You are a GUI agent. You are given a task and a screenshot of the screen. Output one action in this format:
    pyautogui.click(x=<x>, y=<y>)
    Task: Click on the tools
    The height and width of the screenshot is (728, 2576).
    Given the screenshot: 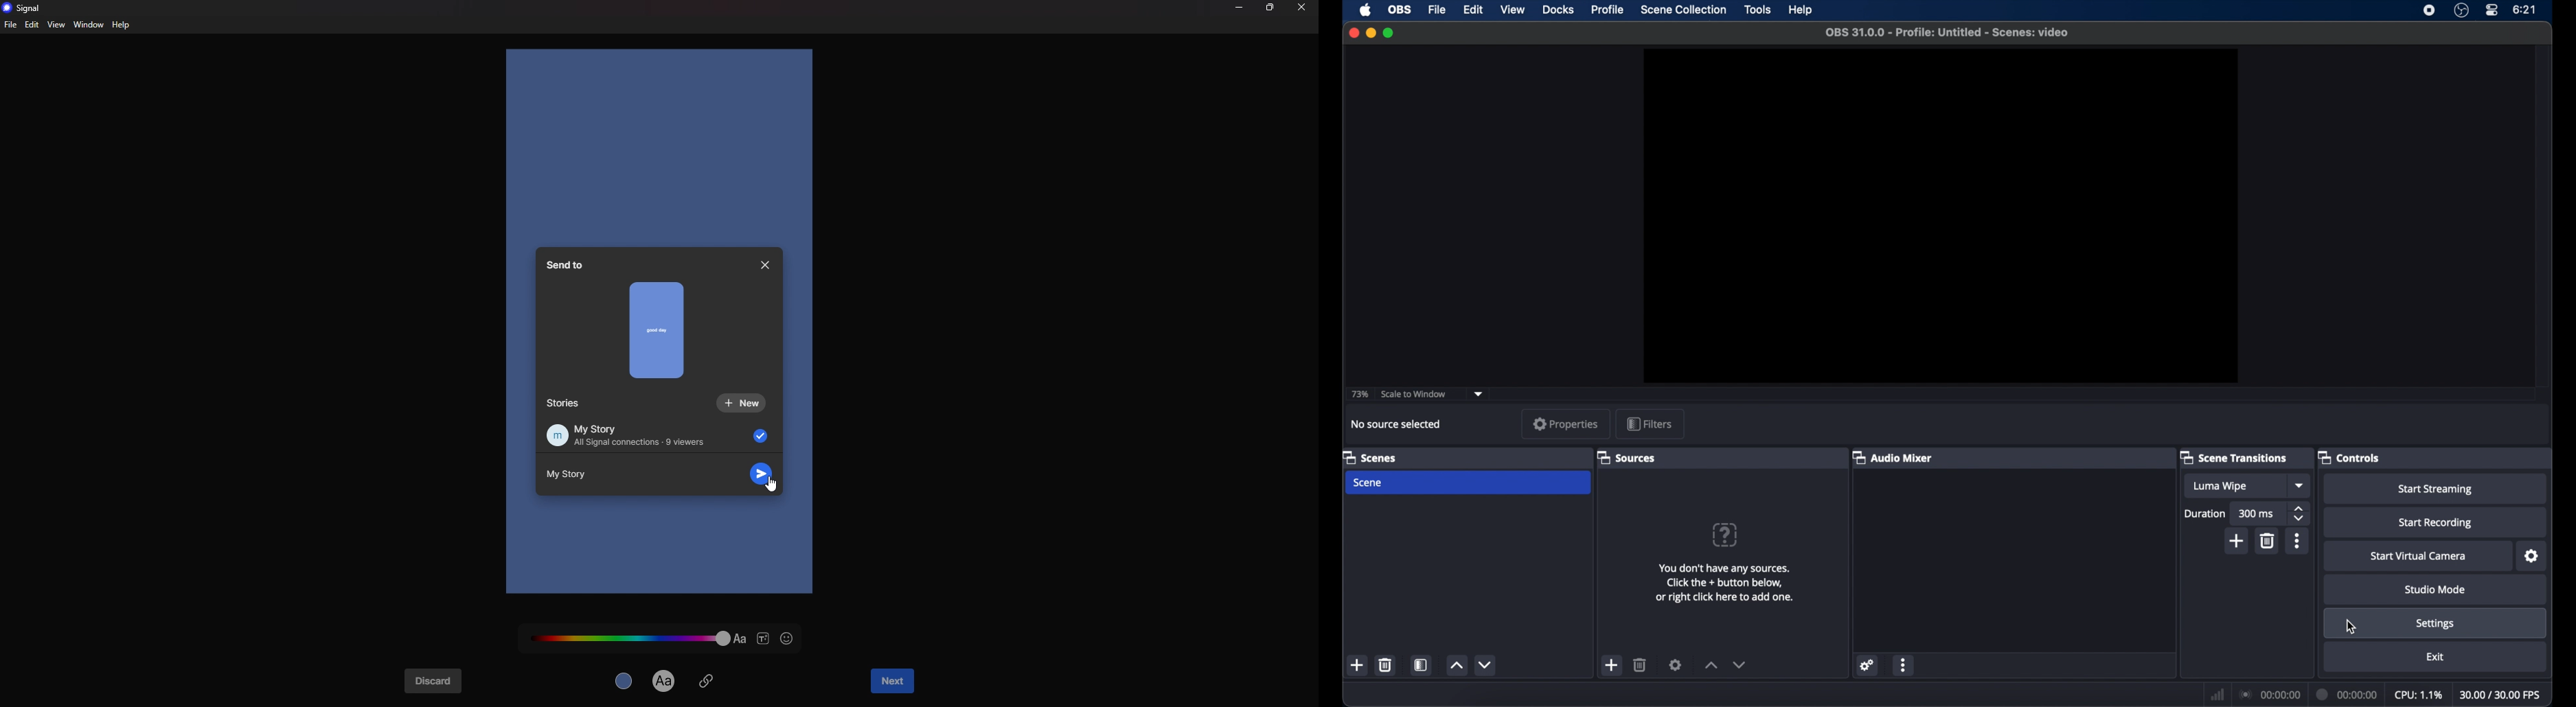 What is the action you would take?
    pyautogui.click(x=1759, y=9)
    